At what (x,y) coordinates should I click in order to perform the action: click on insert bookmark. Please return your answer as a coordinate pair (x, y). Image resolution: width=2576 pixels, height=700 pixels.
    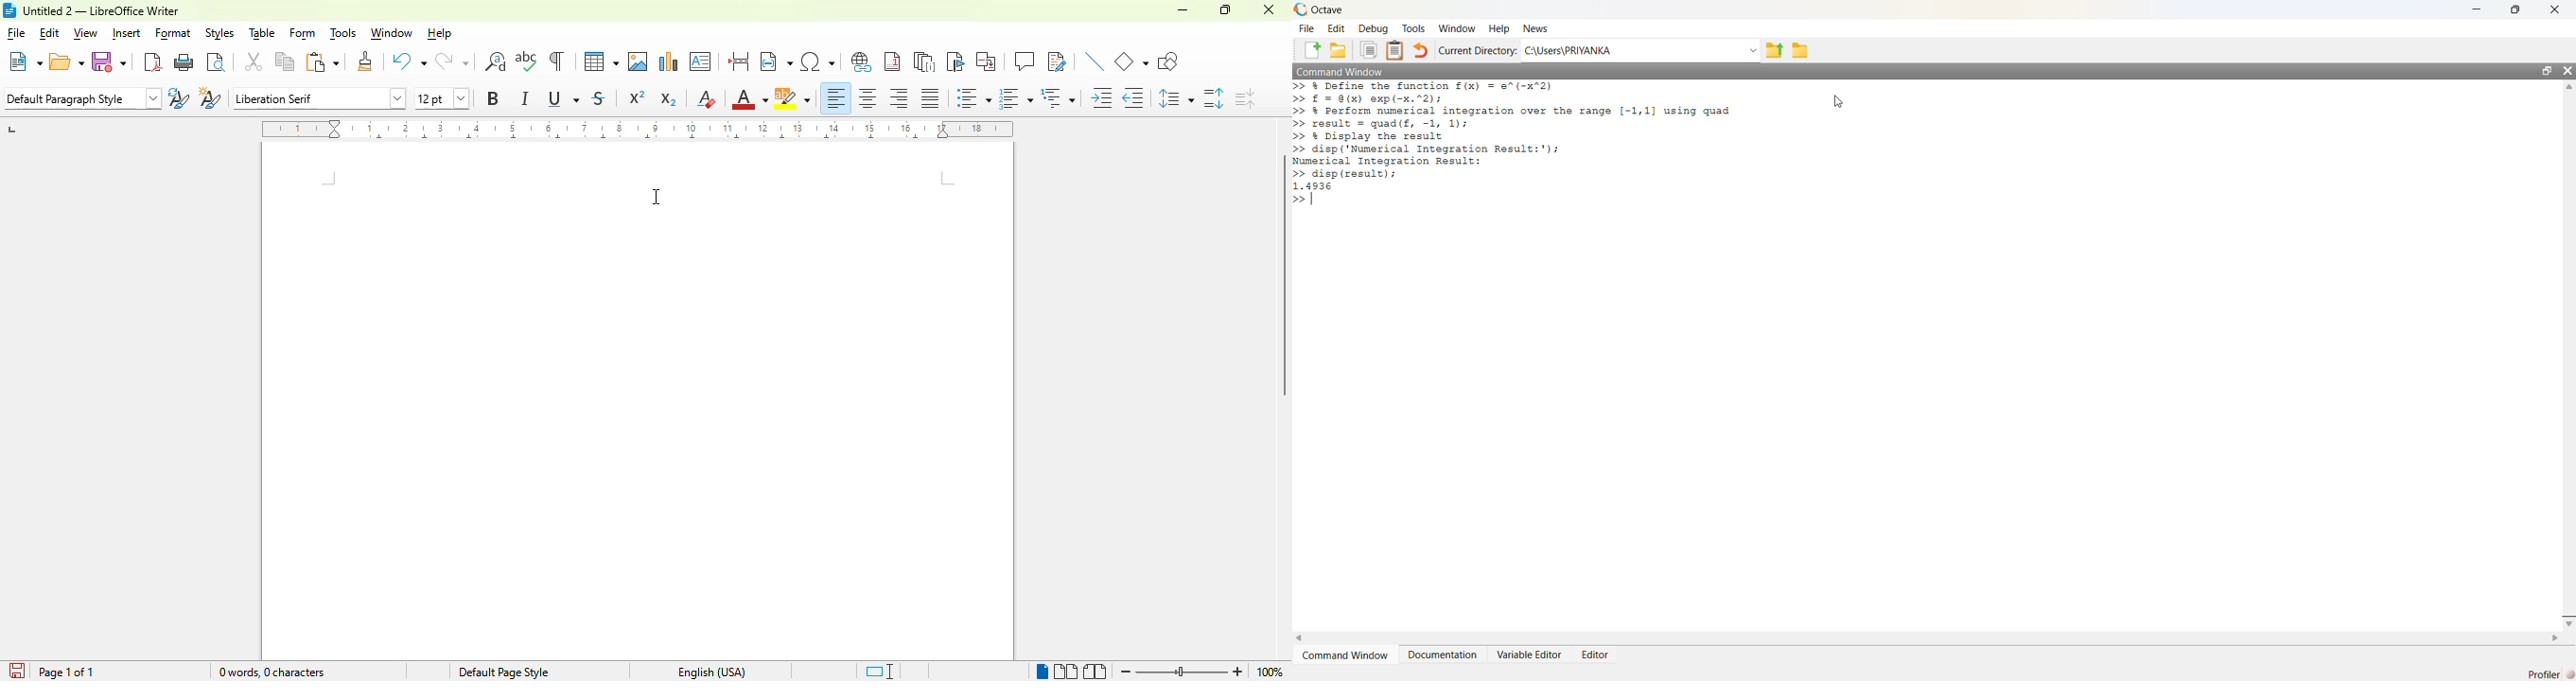
    Looking at the image, I should click on (955, 61).